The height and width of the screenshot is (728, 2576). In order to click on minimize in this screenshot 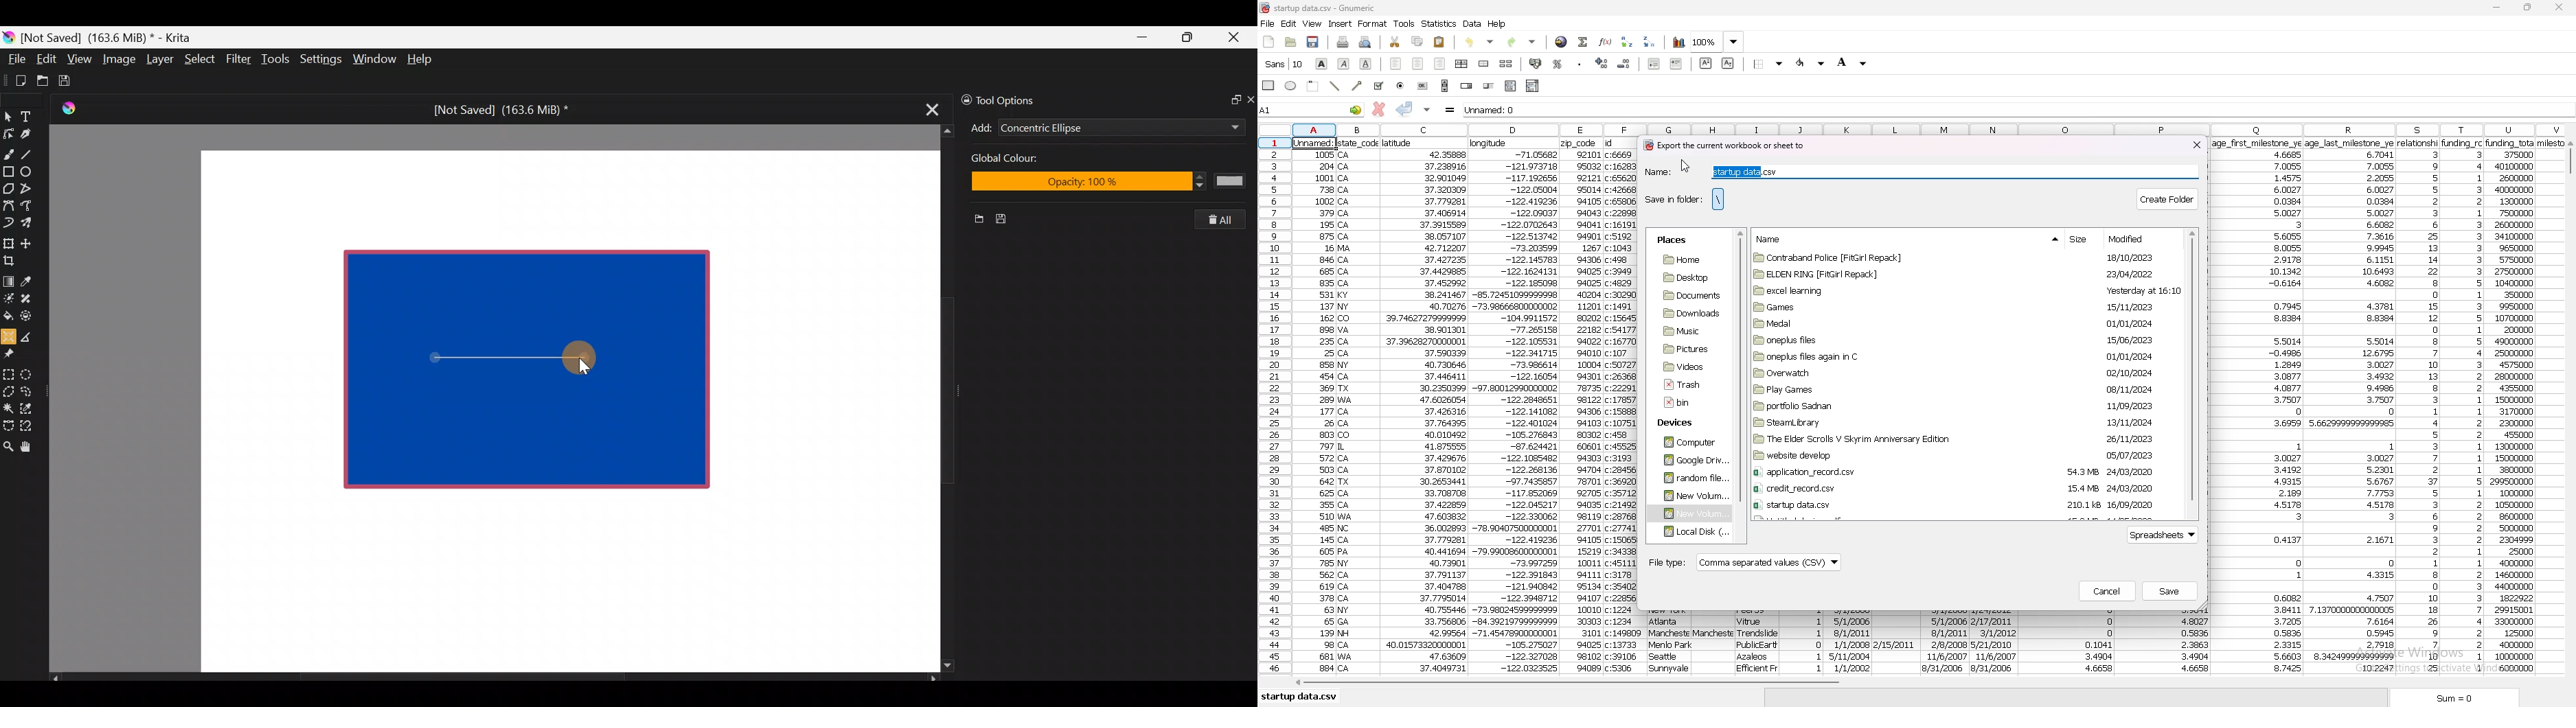, I will do `click(2497, 8)`.